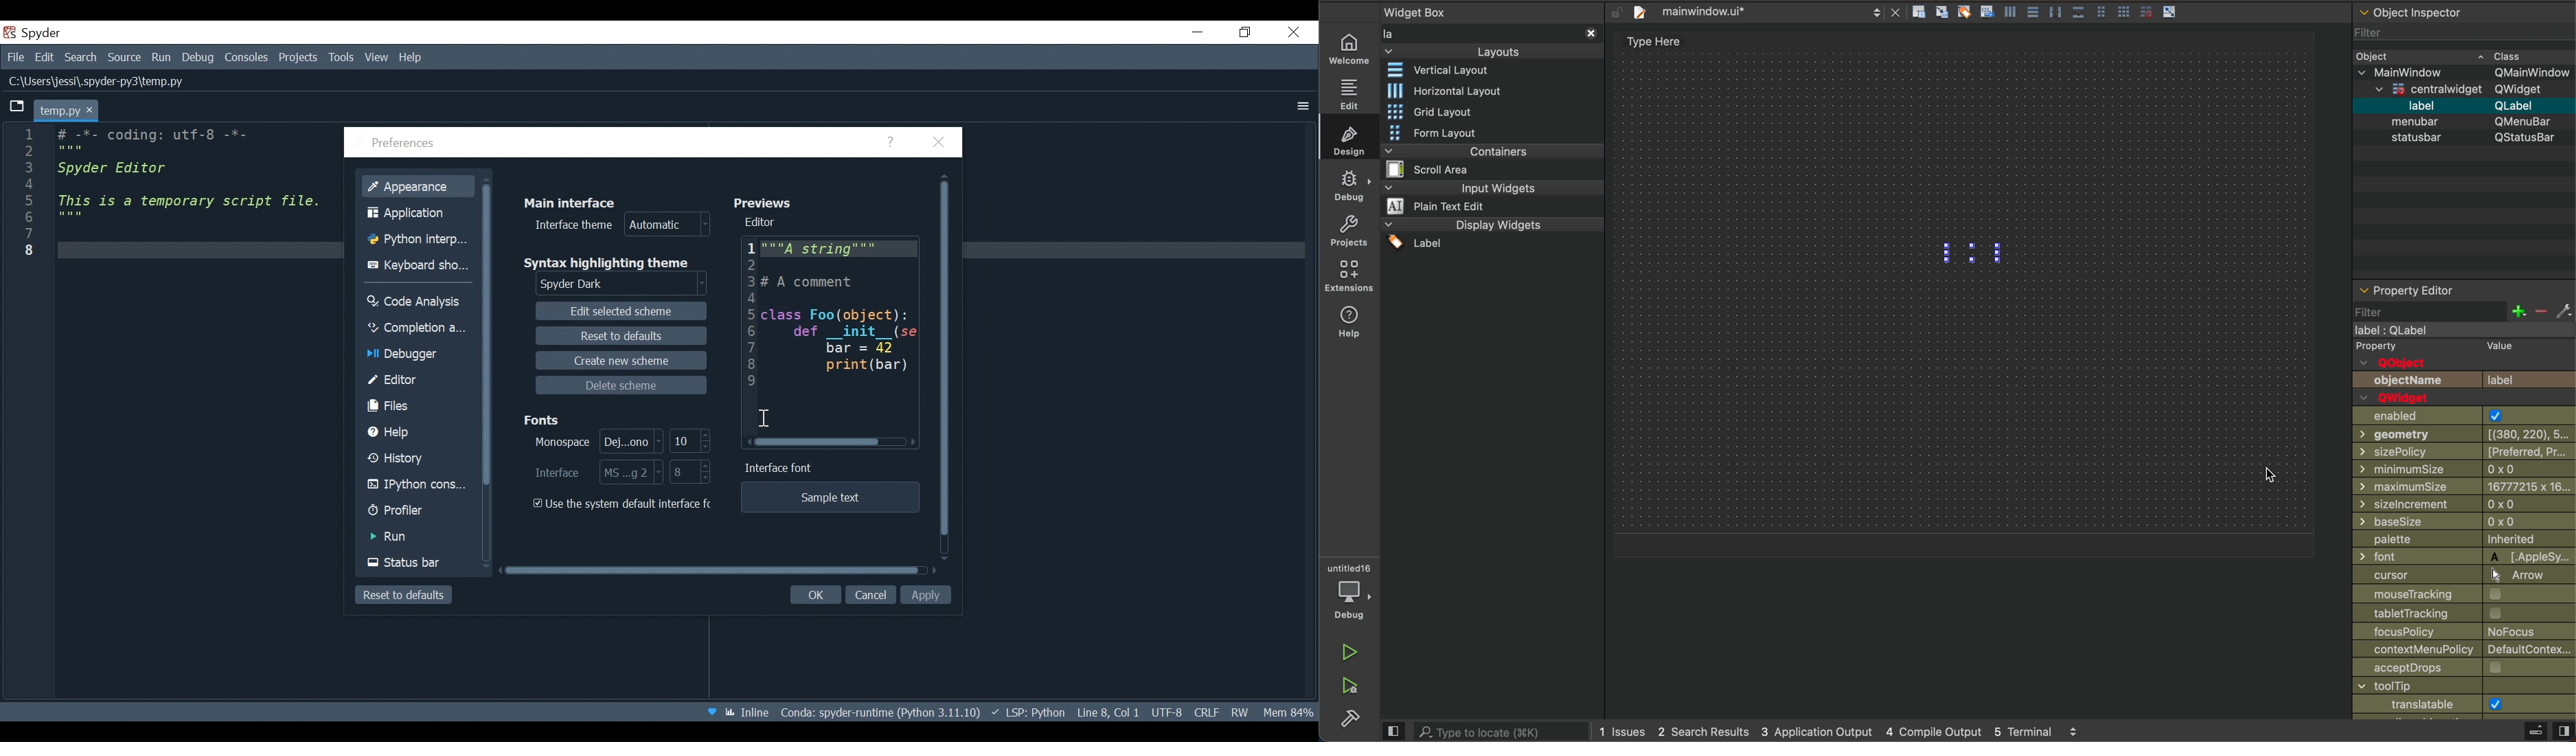 This screenshot has height=756, width=2576. Describe the element at coordinates (417, 328) in the screenshot. I see `Completion Analysis` at that location.